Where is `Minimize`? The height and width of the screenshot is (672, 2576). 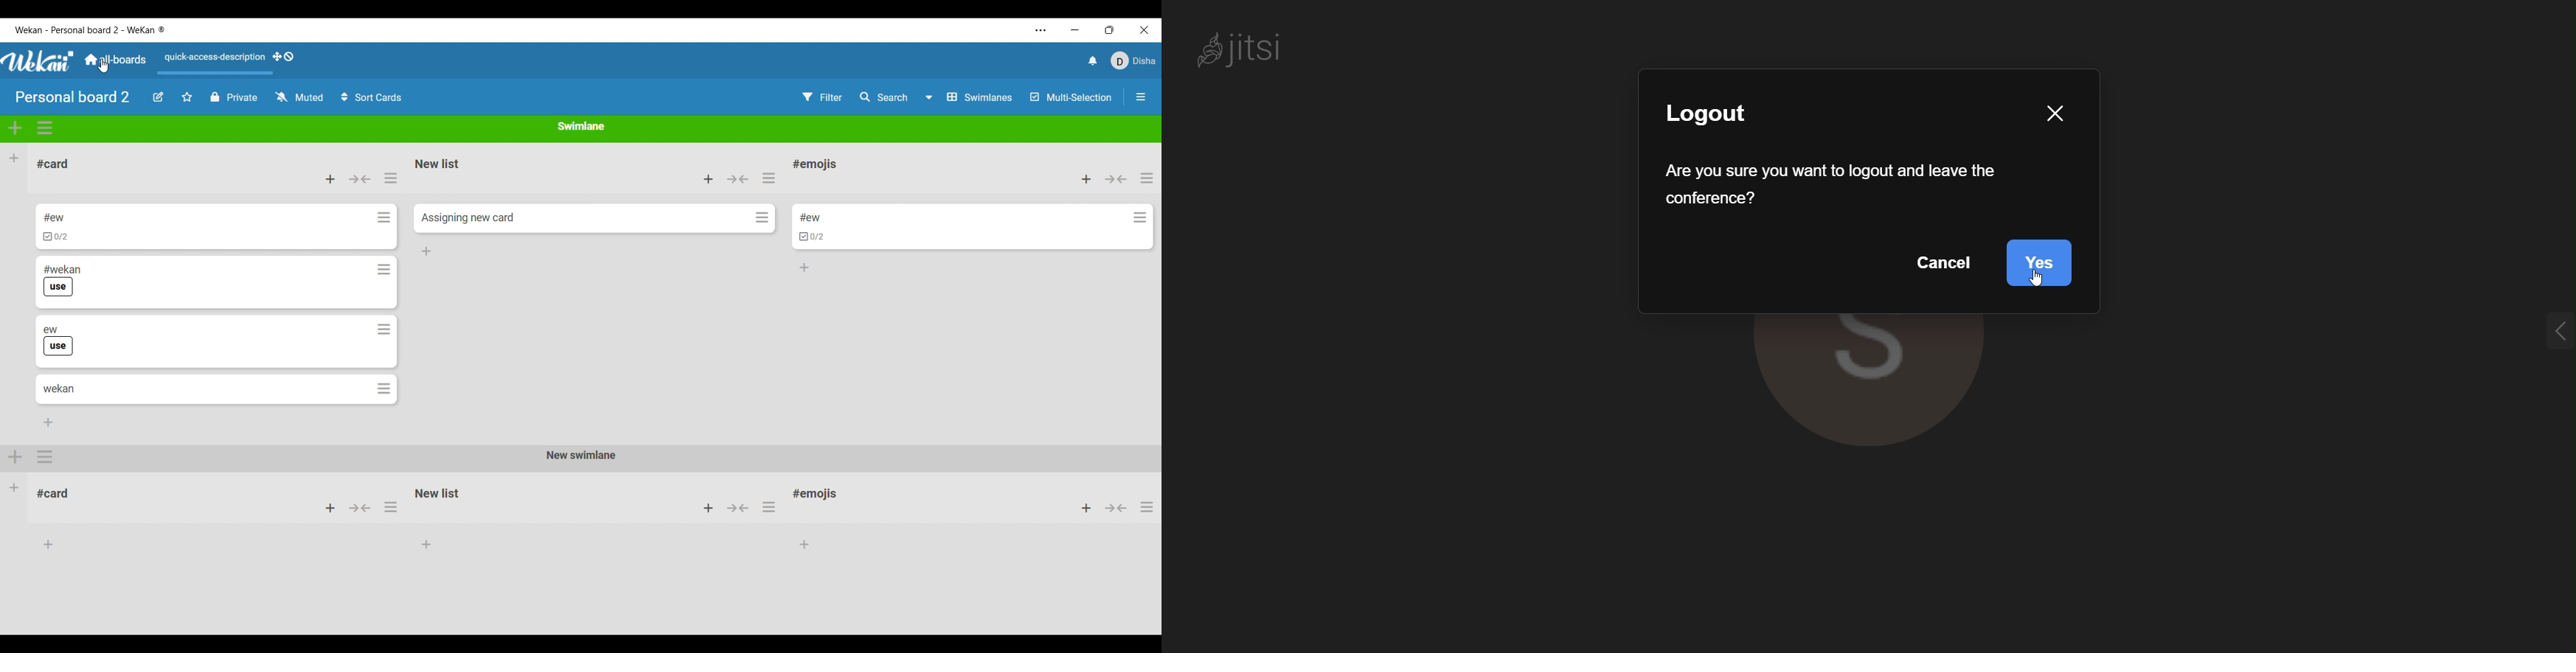
Minimize is located at coordinates (1075, 30).